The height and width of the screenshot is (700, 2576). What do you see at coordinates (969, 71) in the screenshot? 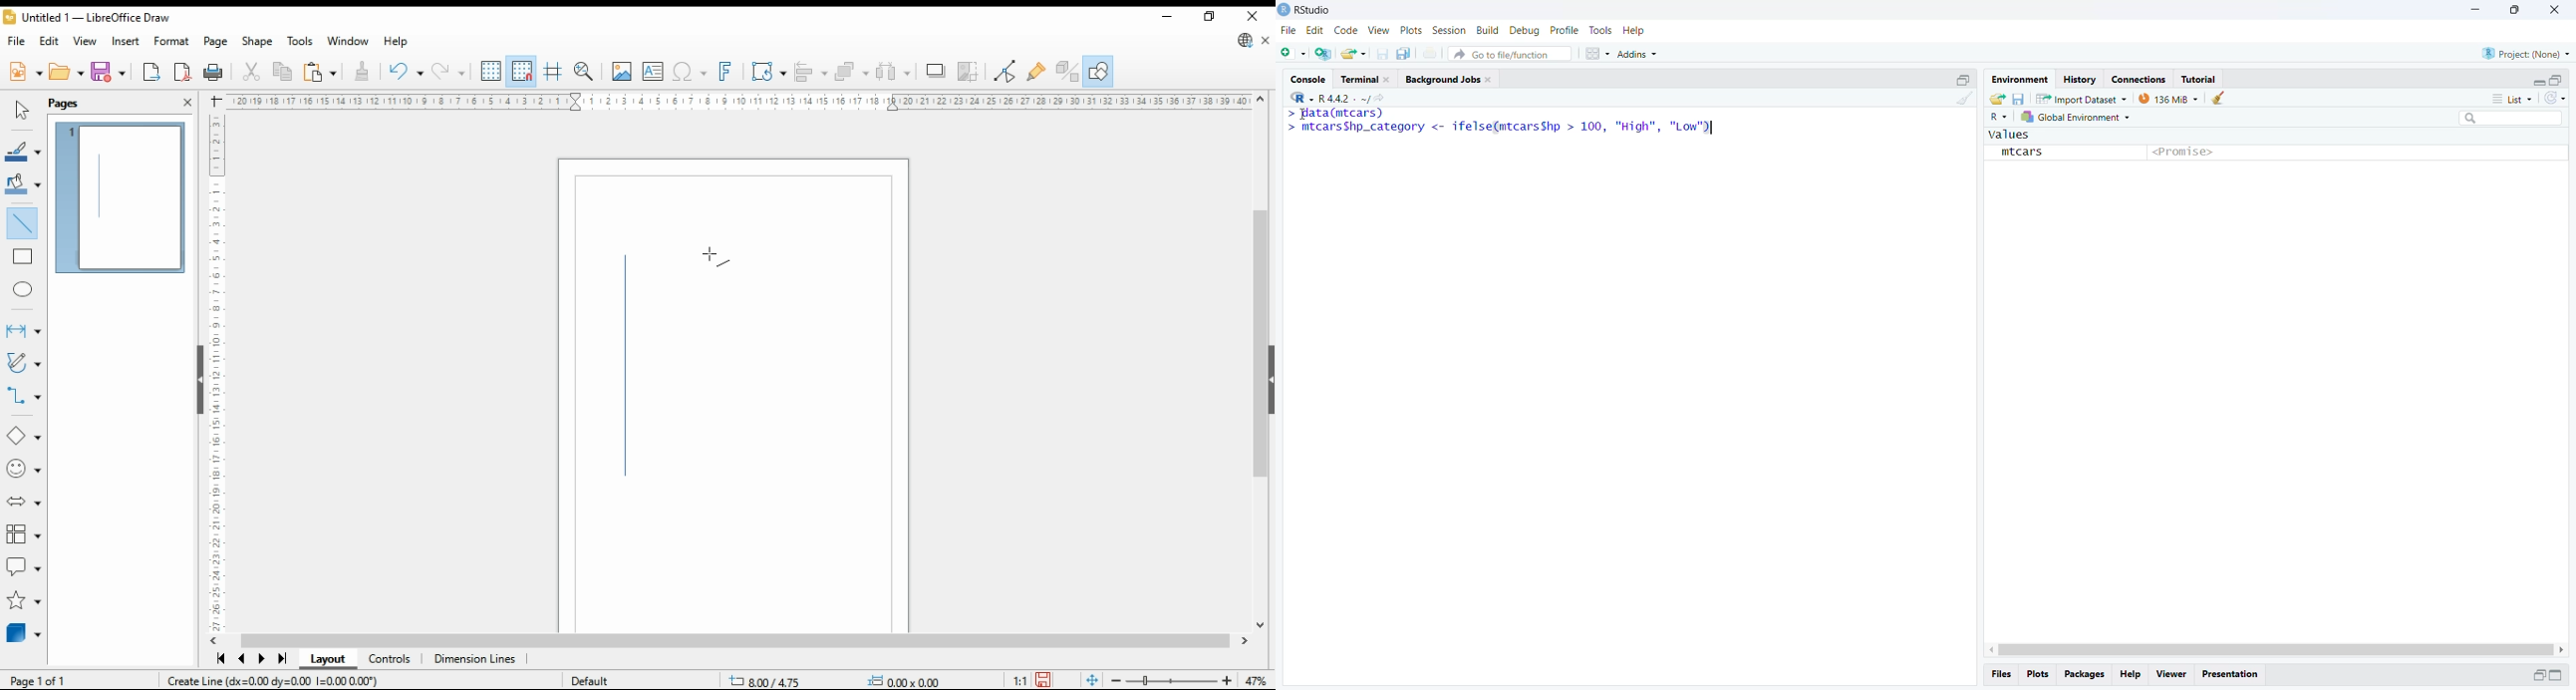
I see `crop` at bounding box center [969, 71].